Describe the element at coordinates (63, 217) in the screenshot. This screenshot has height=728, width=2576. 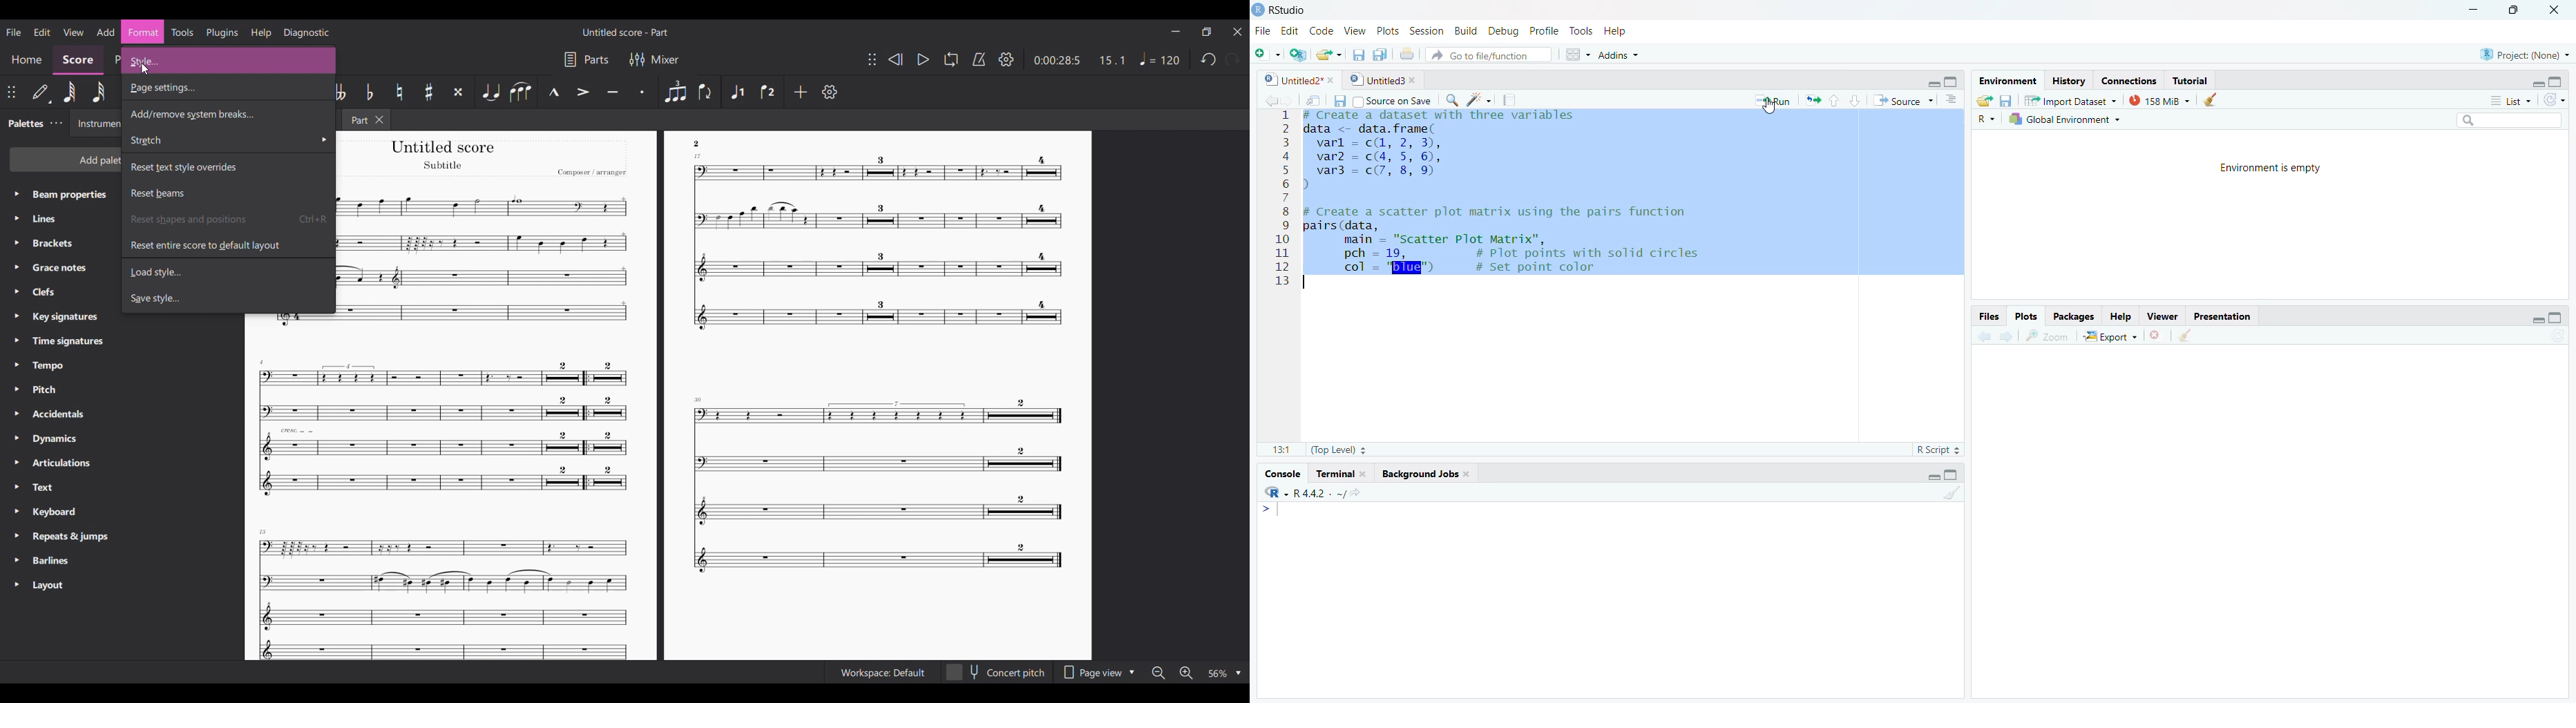
I see `Lines` at that location.